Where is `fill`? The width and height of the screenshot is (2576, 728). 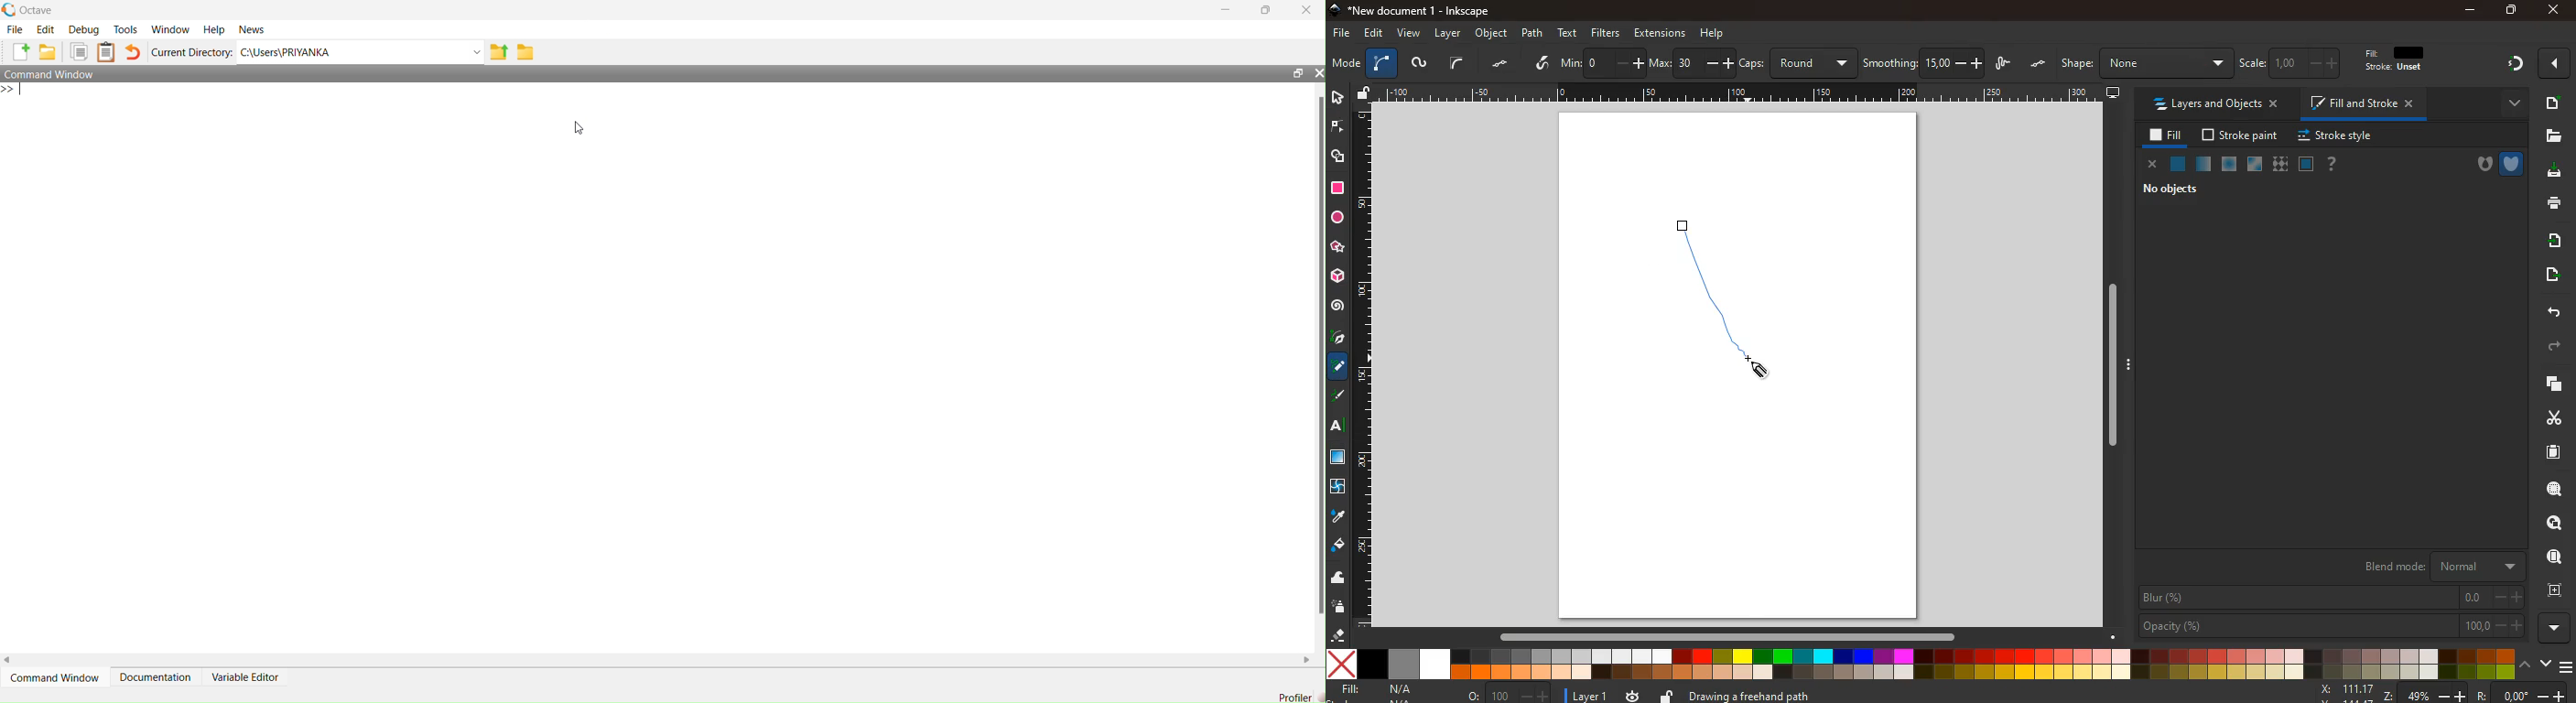
fill is located at coordinates (2167, 136).